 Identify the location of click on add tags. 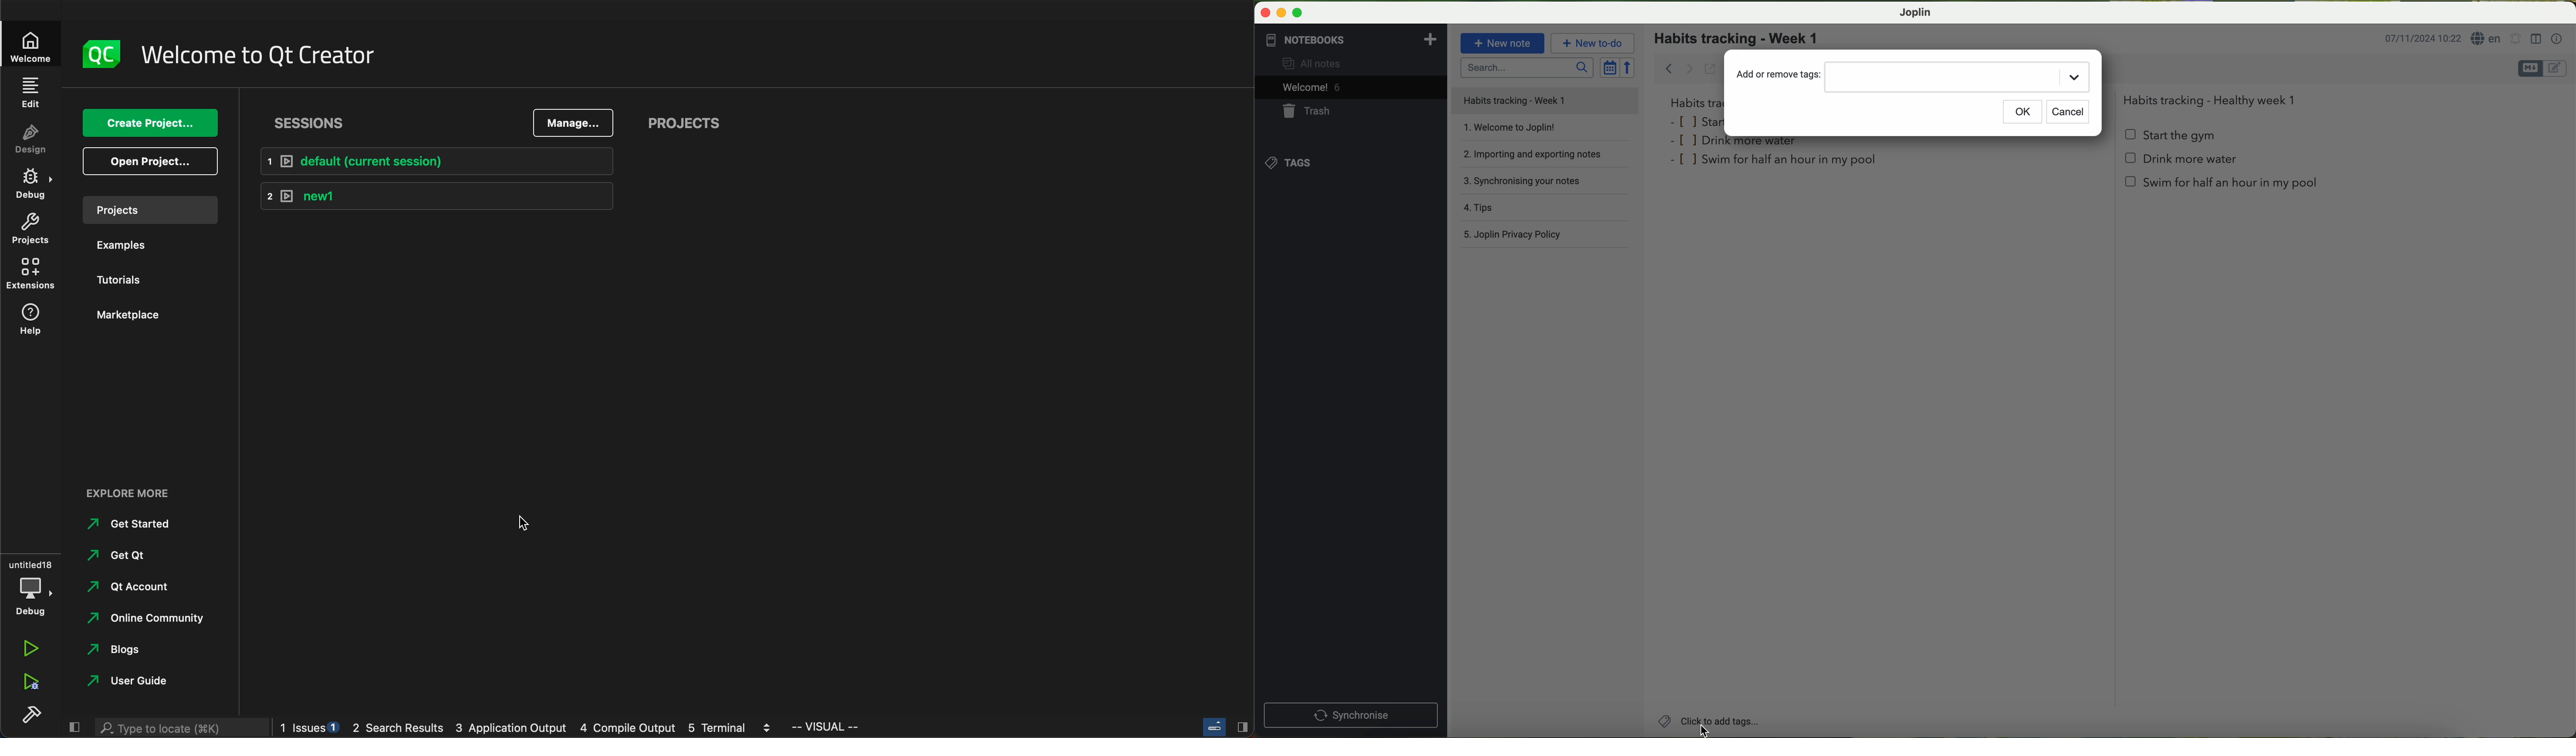
(1713, 723).